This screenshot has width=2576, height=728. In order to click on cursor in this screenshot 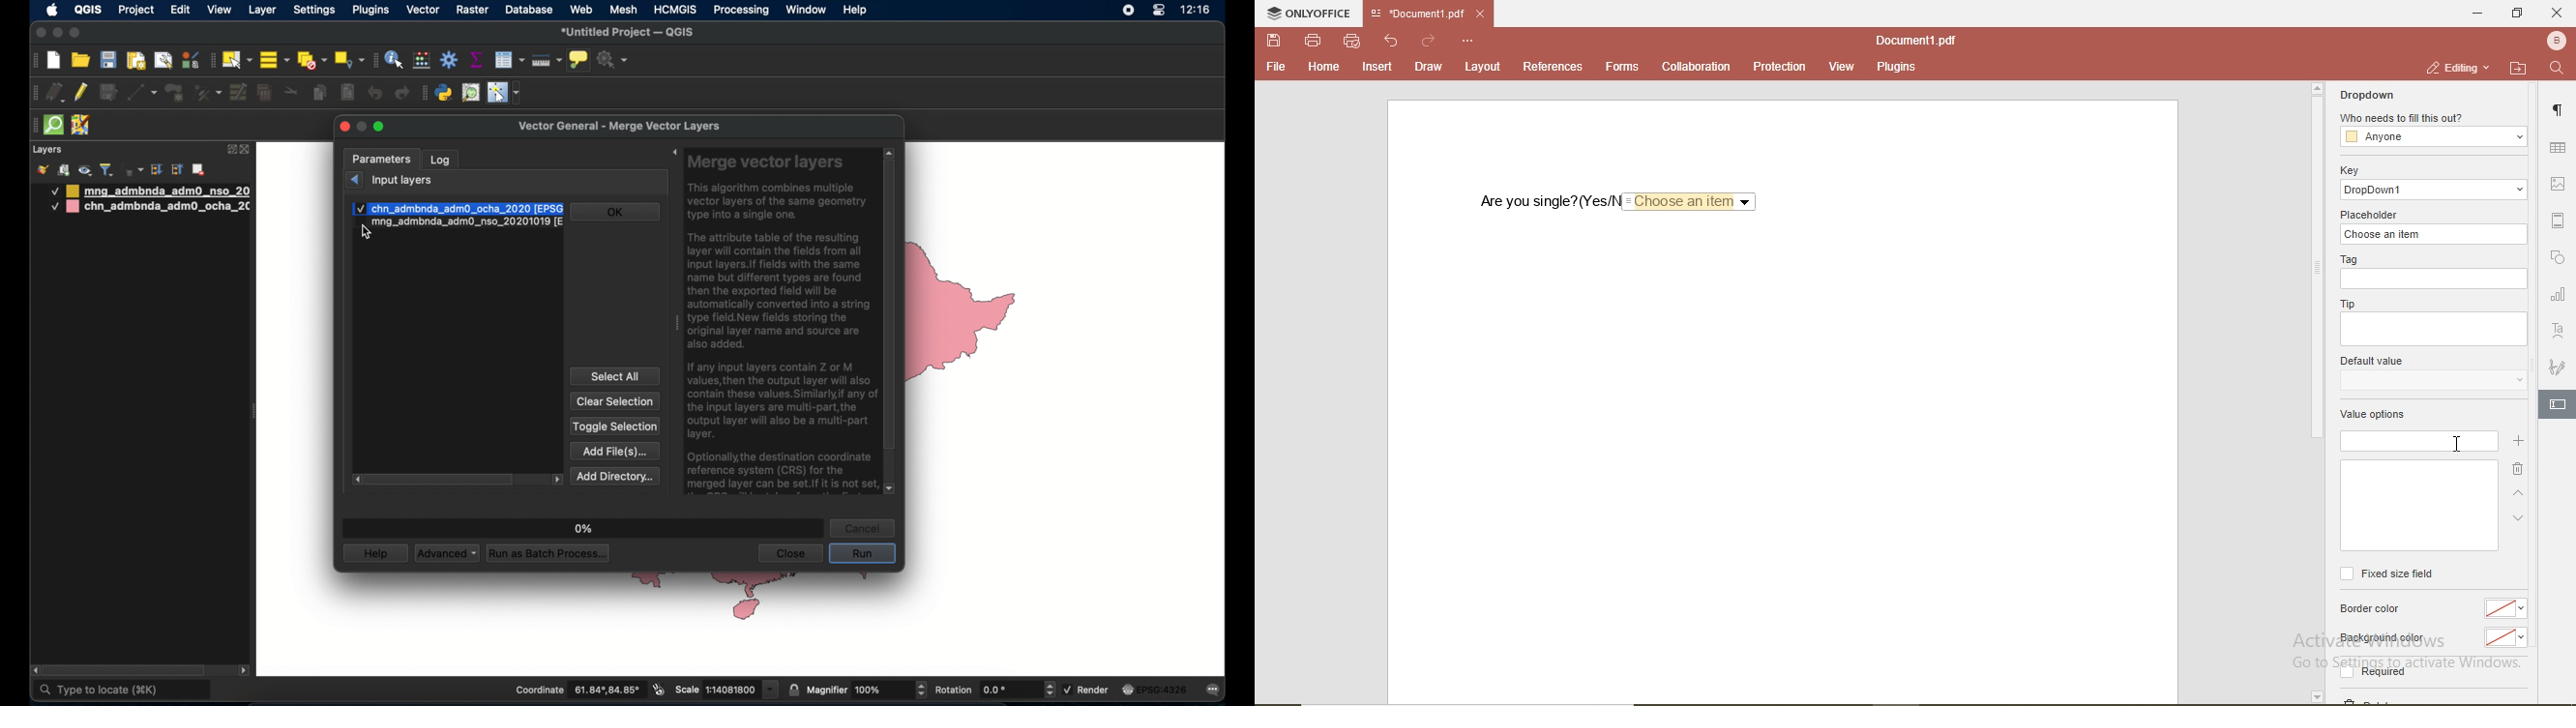, I will do `click(364, 233)`.